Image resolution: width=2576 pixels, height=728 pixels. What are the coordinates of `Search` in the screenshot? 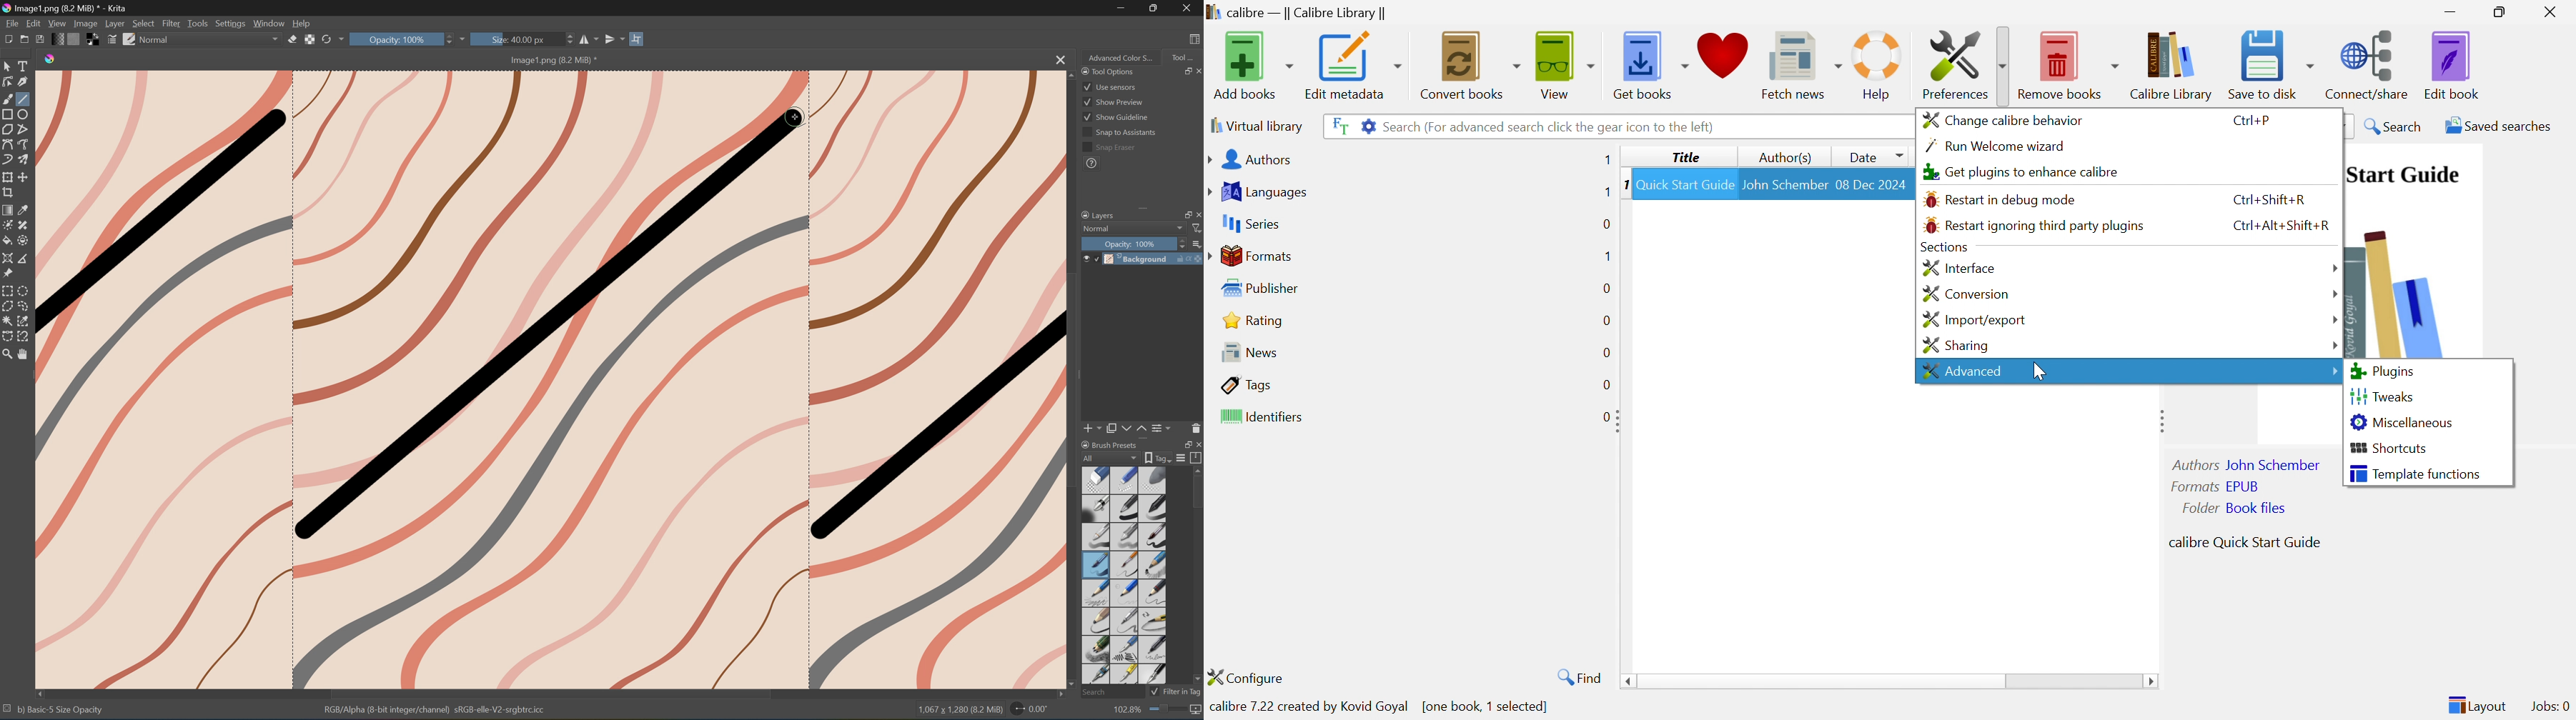 It's located at (1110, 691).